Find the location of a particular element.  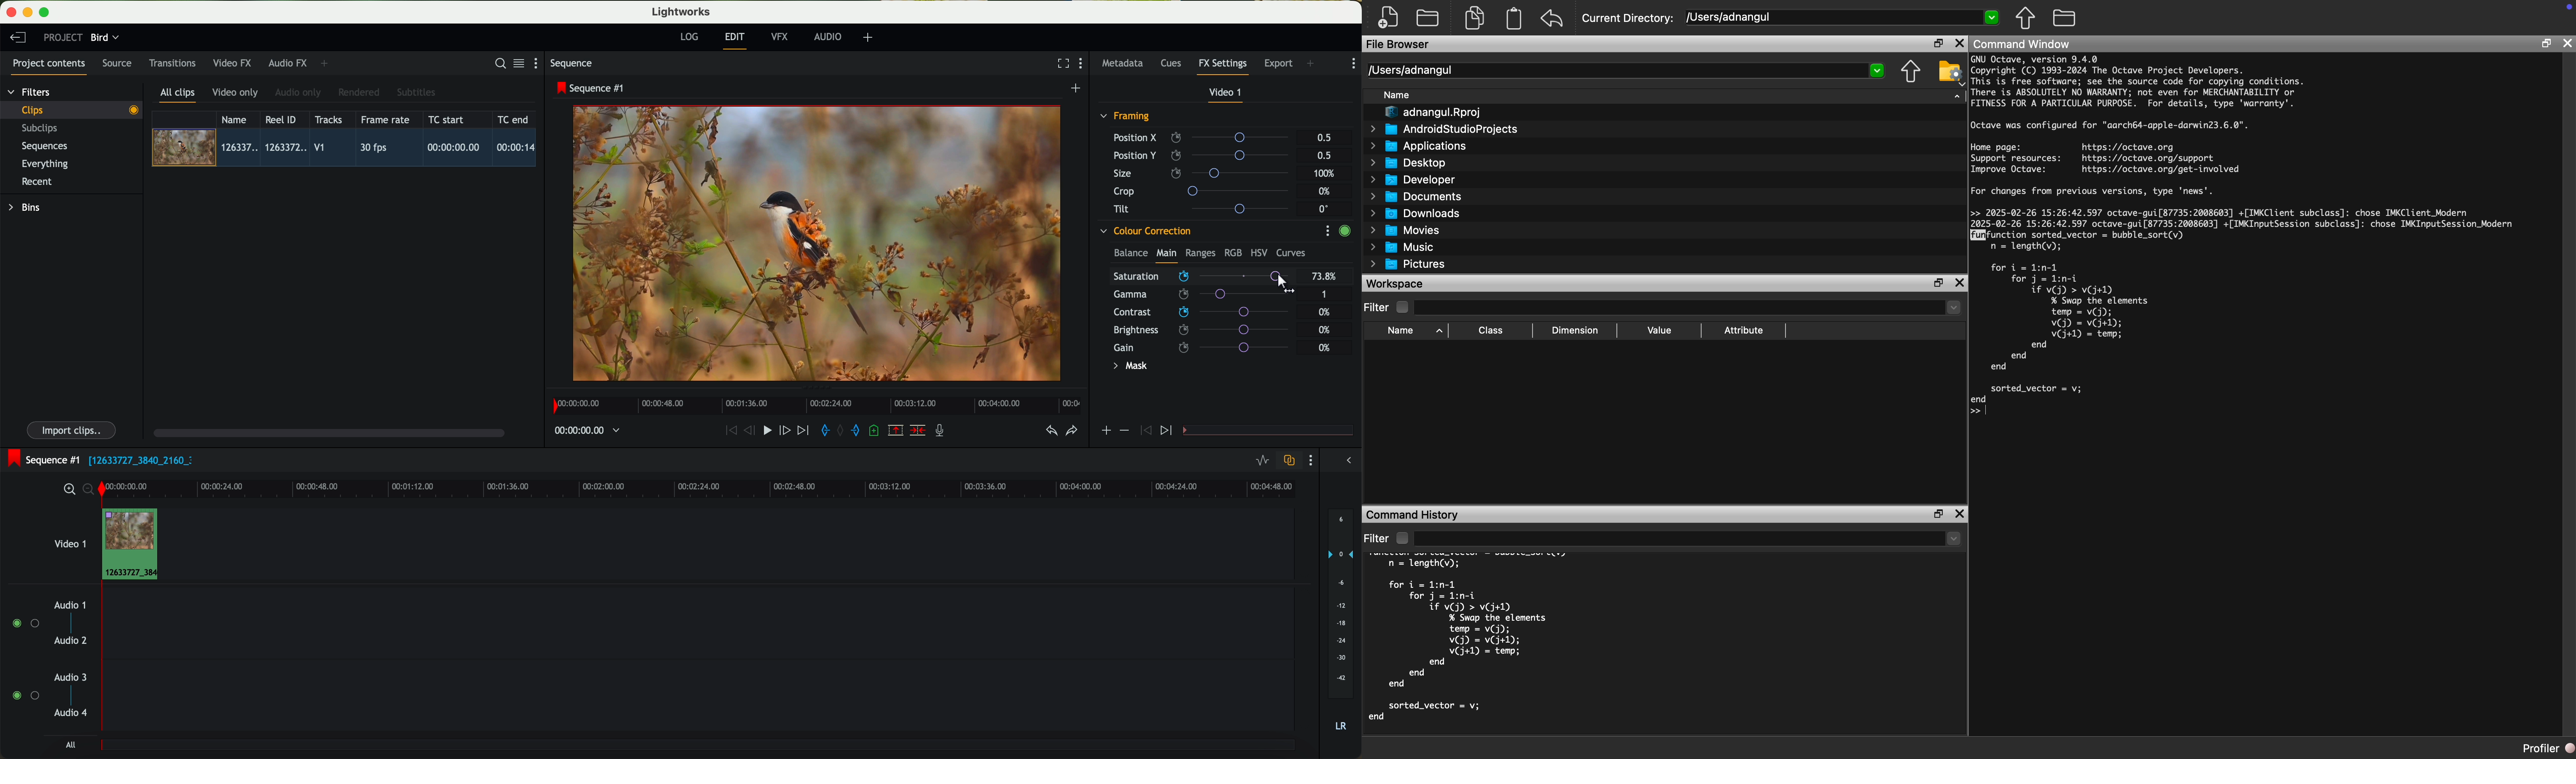

show/hide the full audio mix is located at coordinates (1346, 461).